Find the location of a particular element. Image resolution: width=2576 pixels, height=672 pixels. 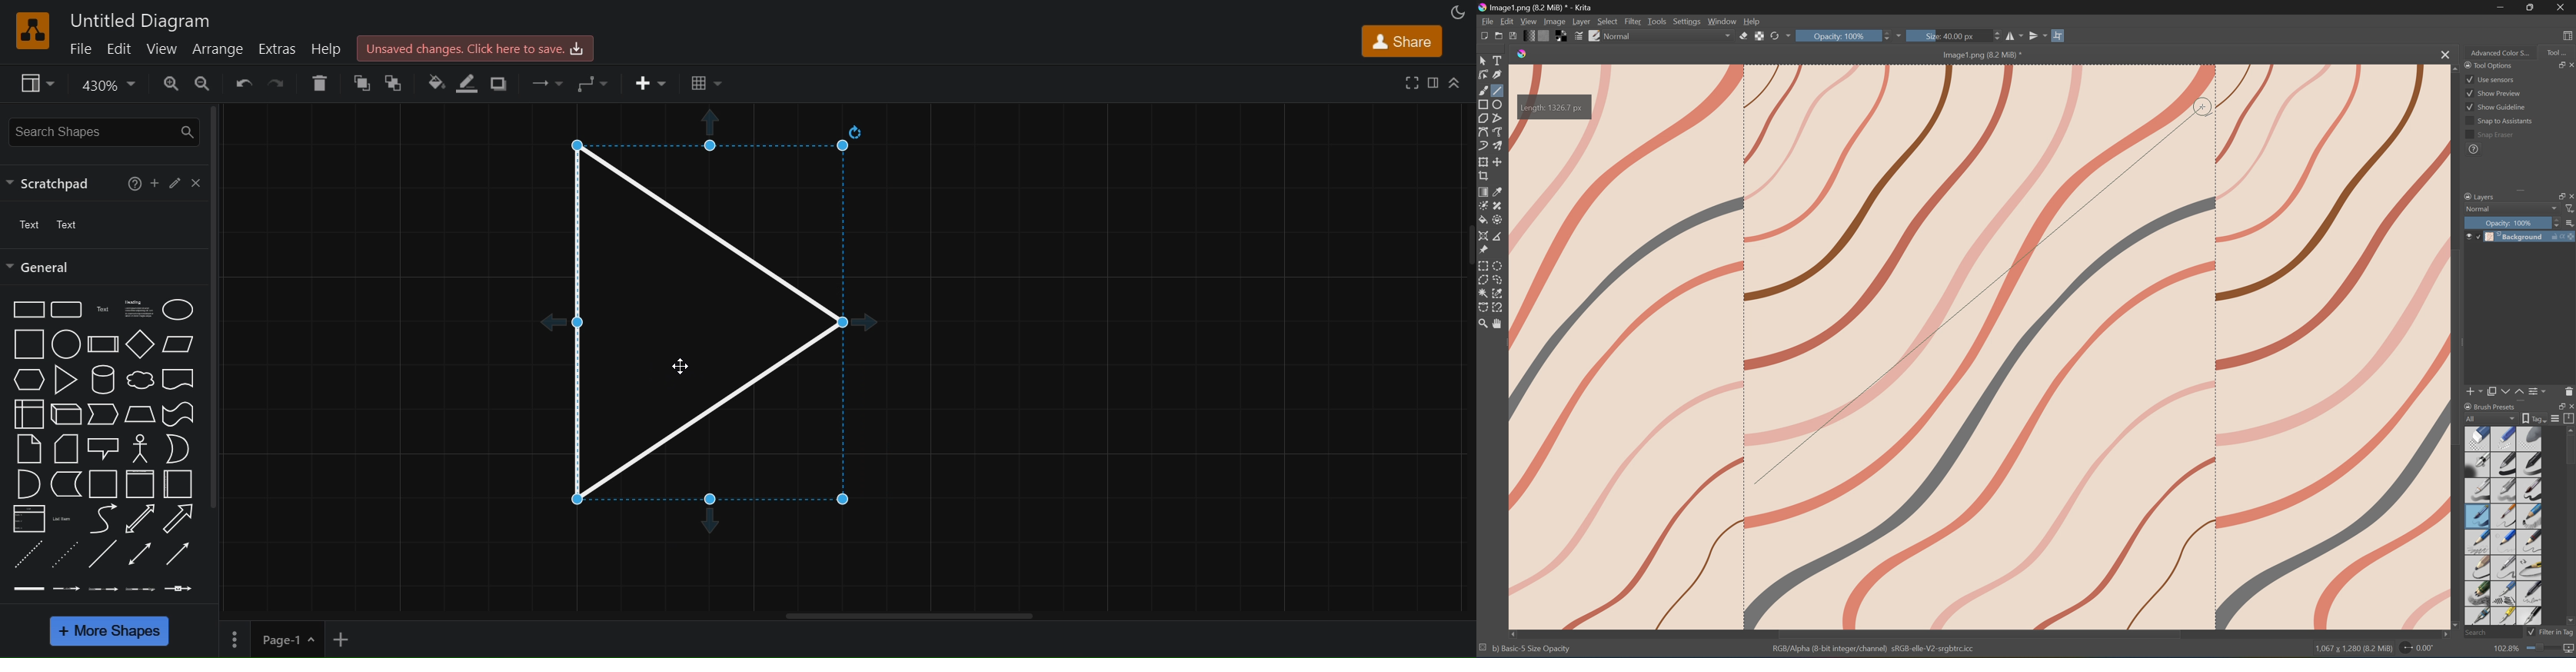

Dynamic brush tool is located at coordinates (1483, 146).